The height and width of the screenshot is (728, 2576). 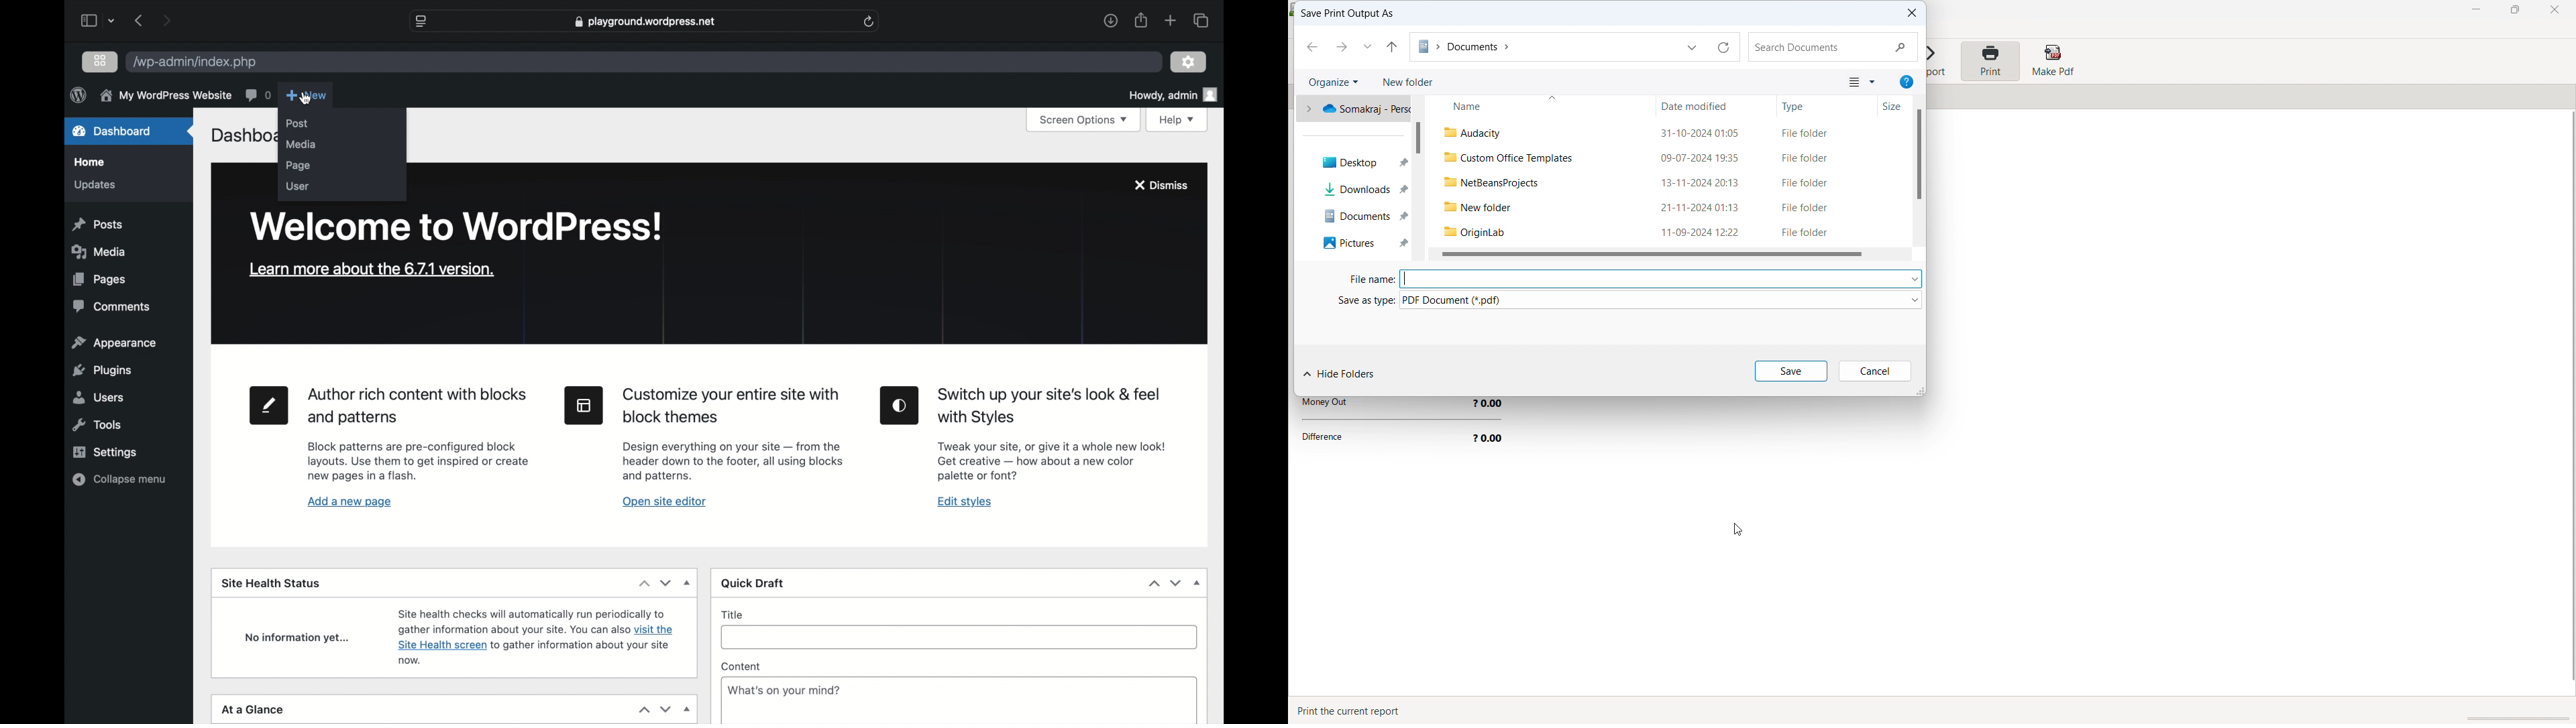 What do you see at coordinates (688, 710) in the screenshot?
I see `drop-down` at bounding box center [688, 710].